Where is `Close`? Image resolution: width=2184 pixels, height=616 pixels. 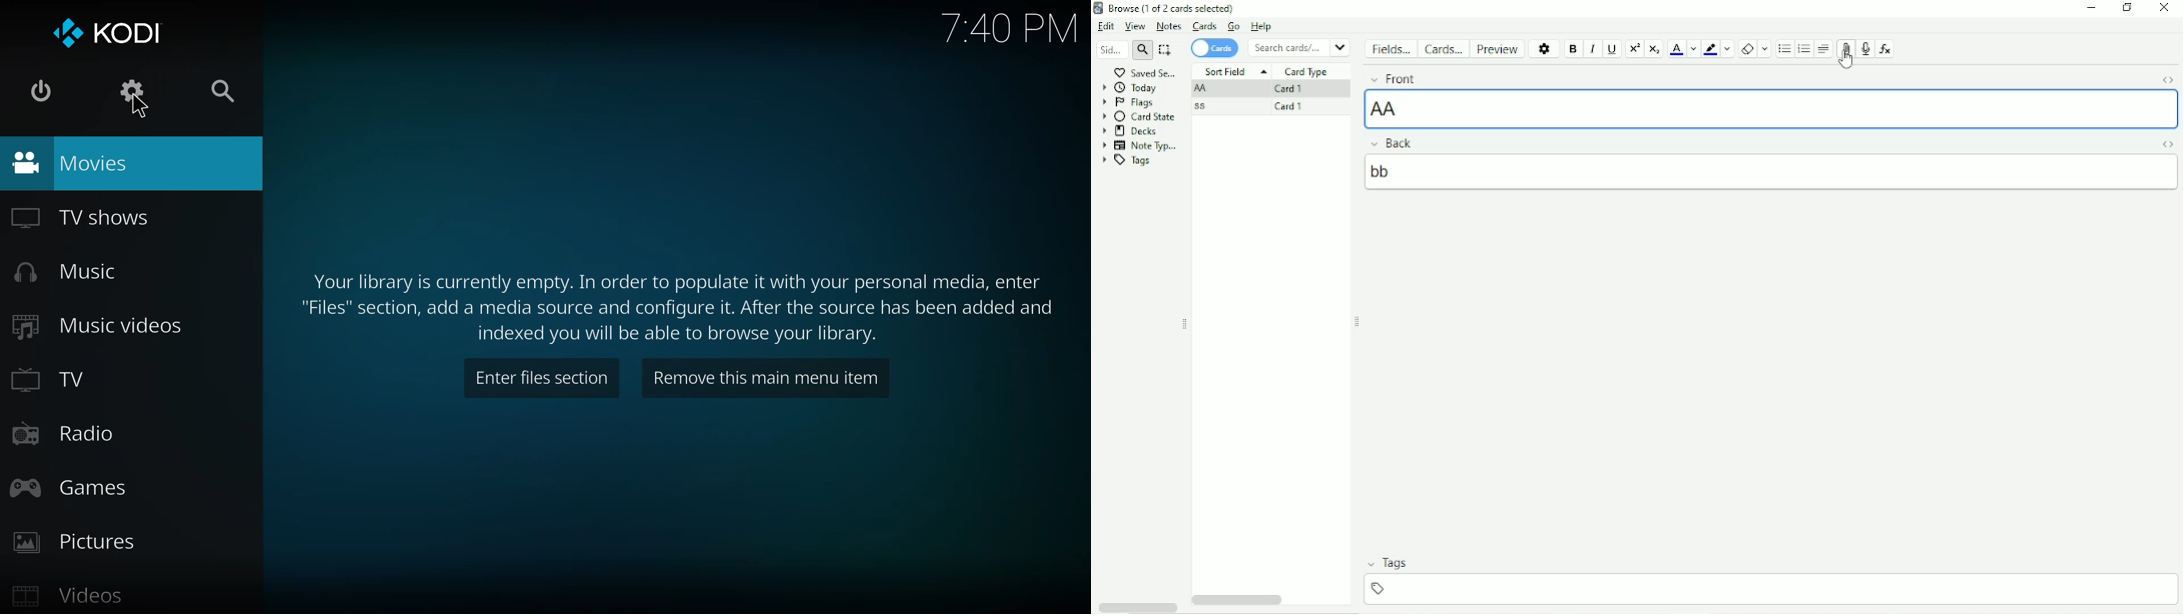 Close is located at coordinates (2165, 9).